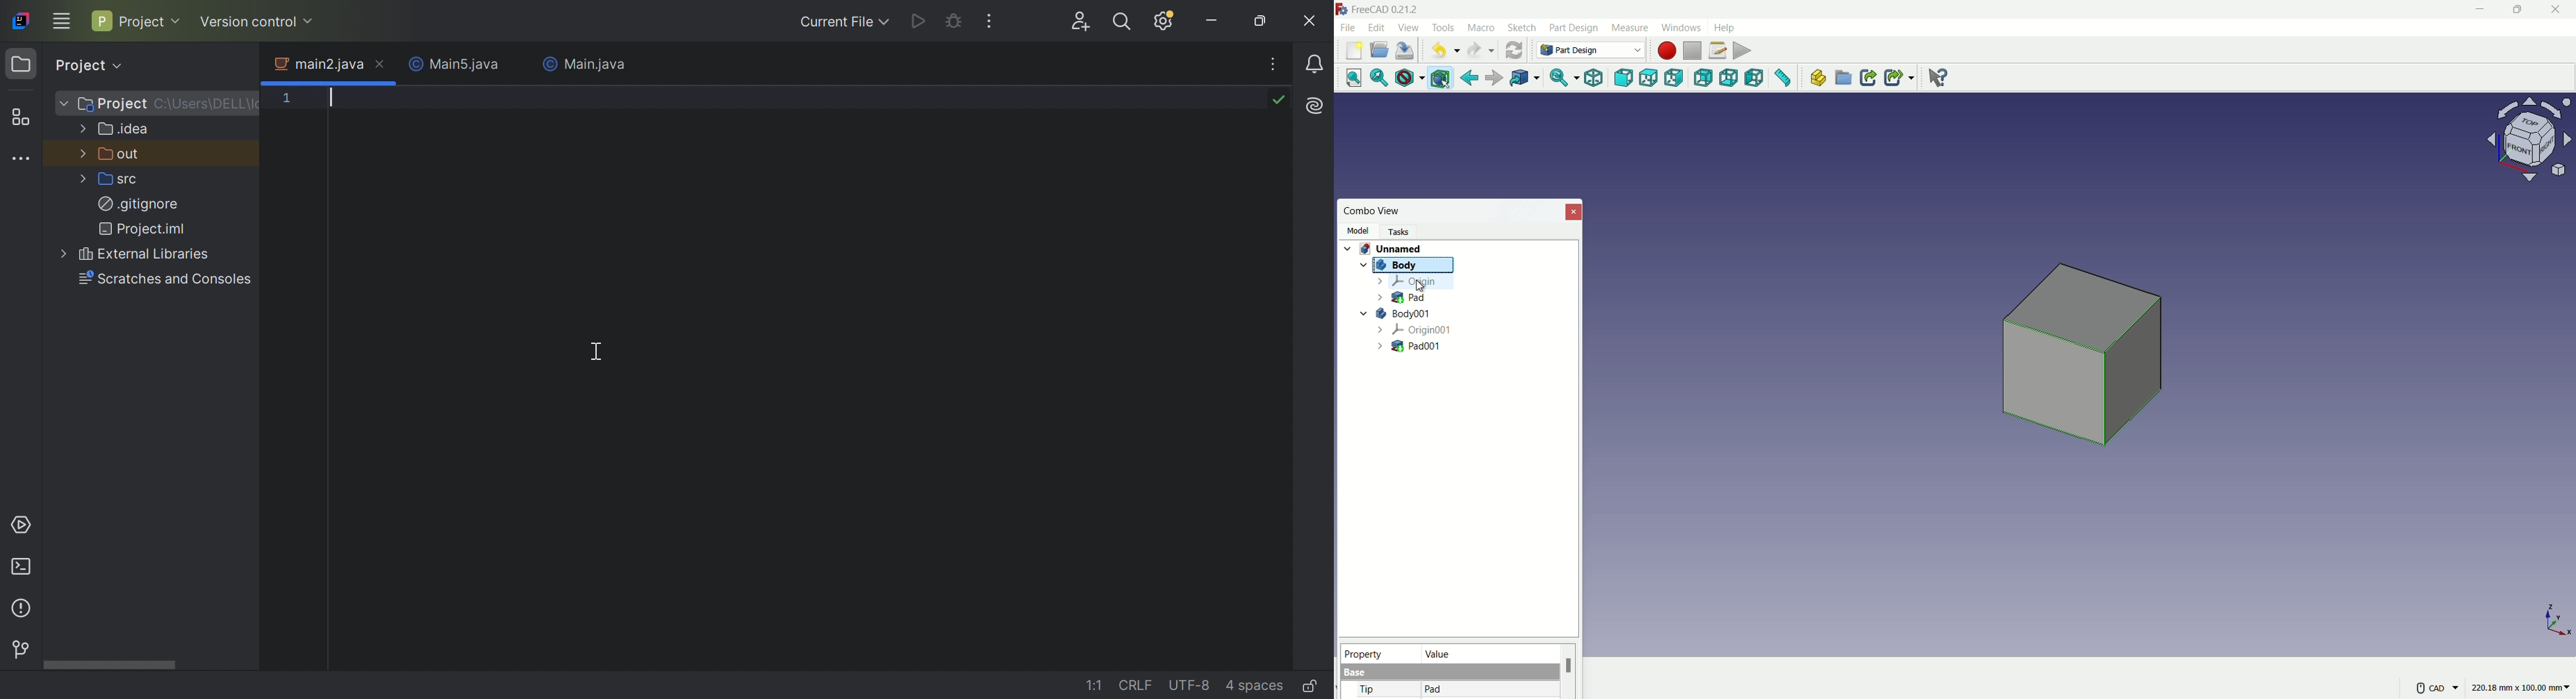  I want to click on scroll bar, so click(1569, 671).